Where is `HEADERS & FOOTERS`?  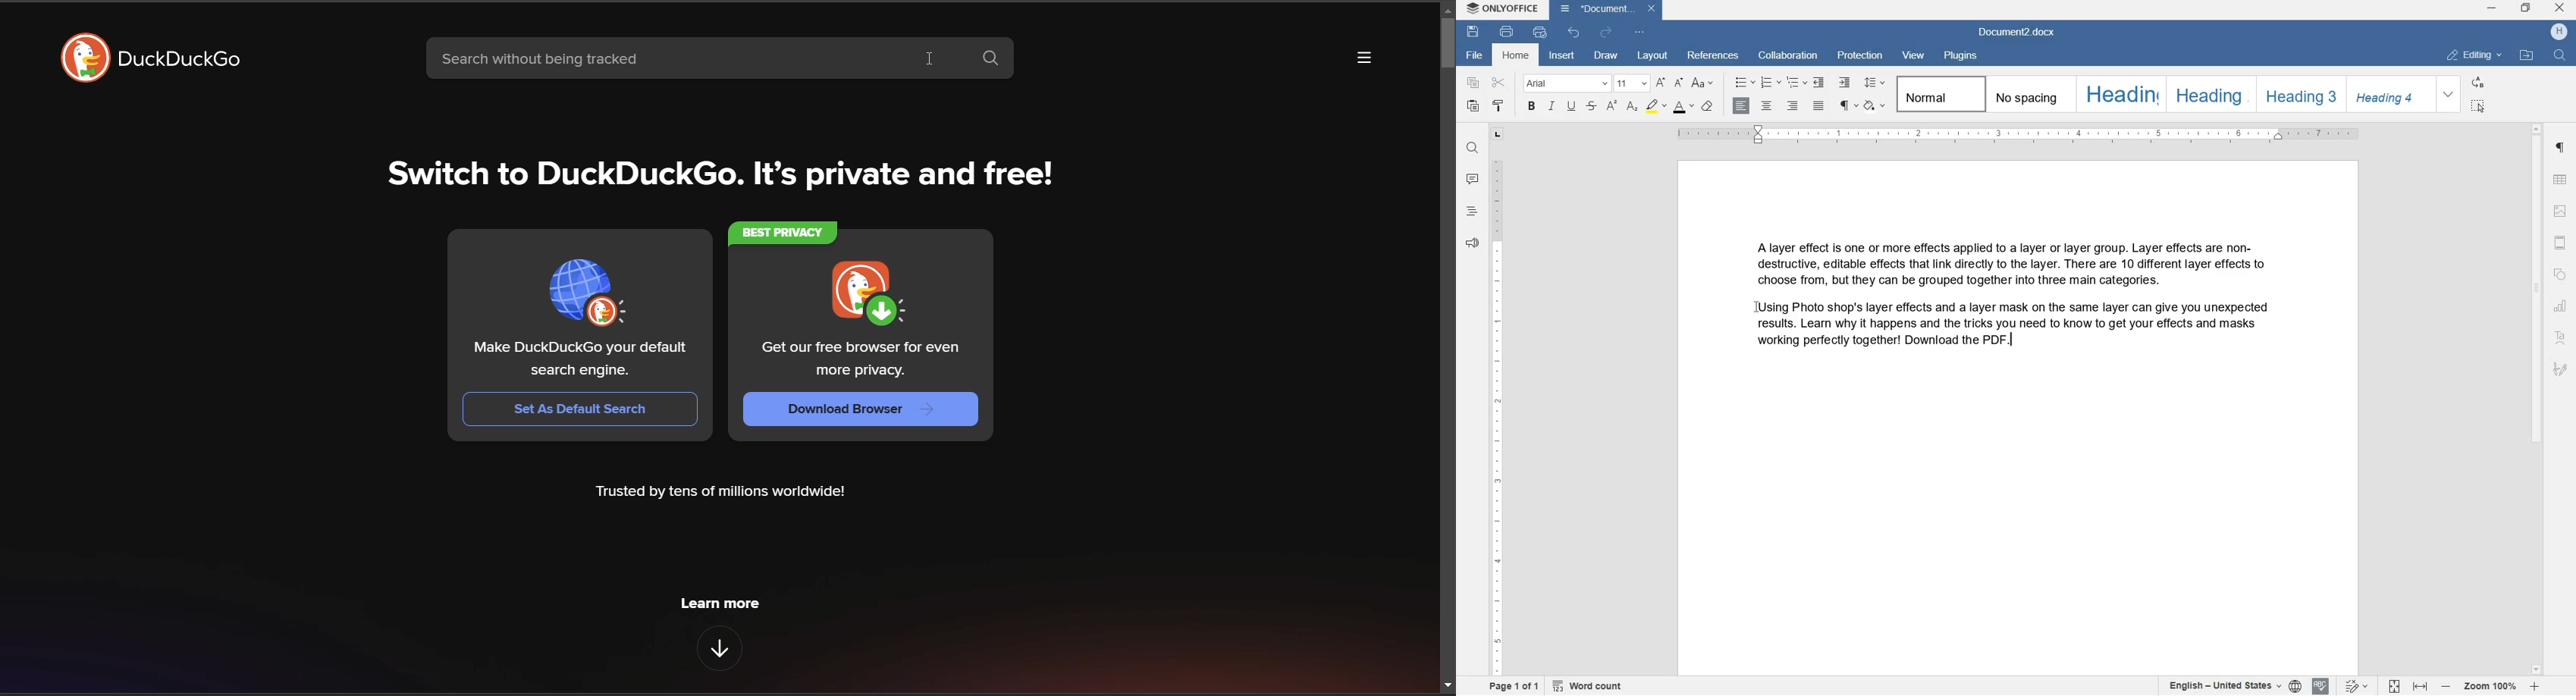 HEADERS & FOOTERS is located at coordinates (2561, 245).